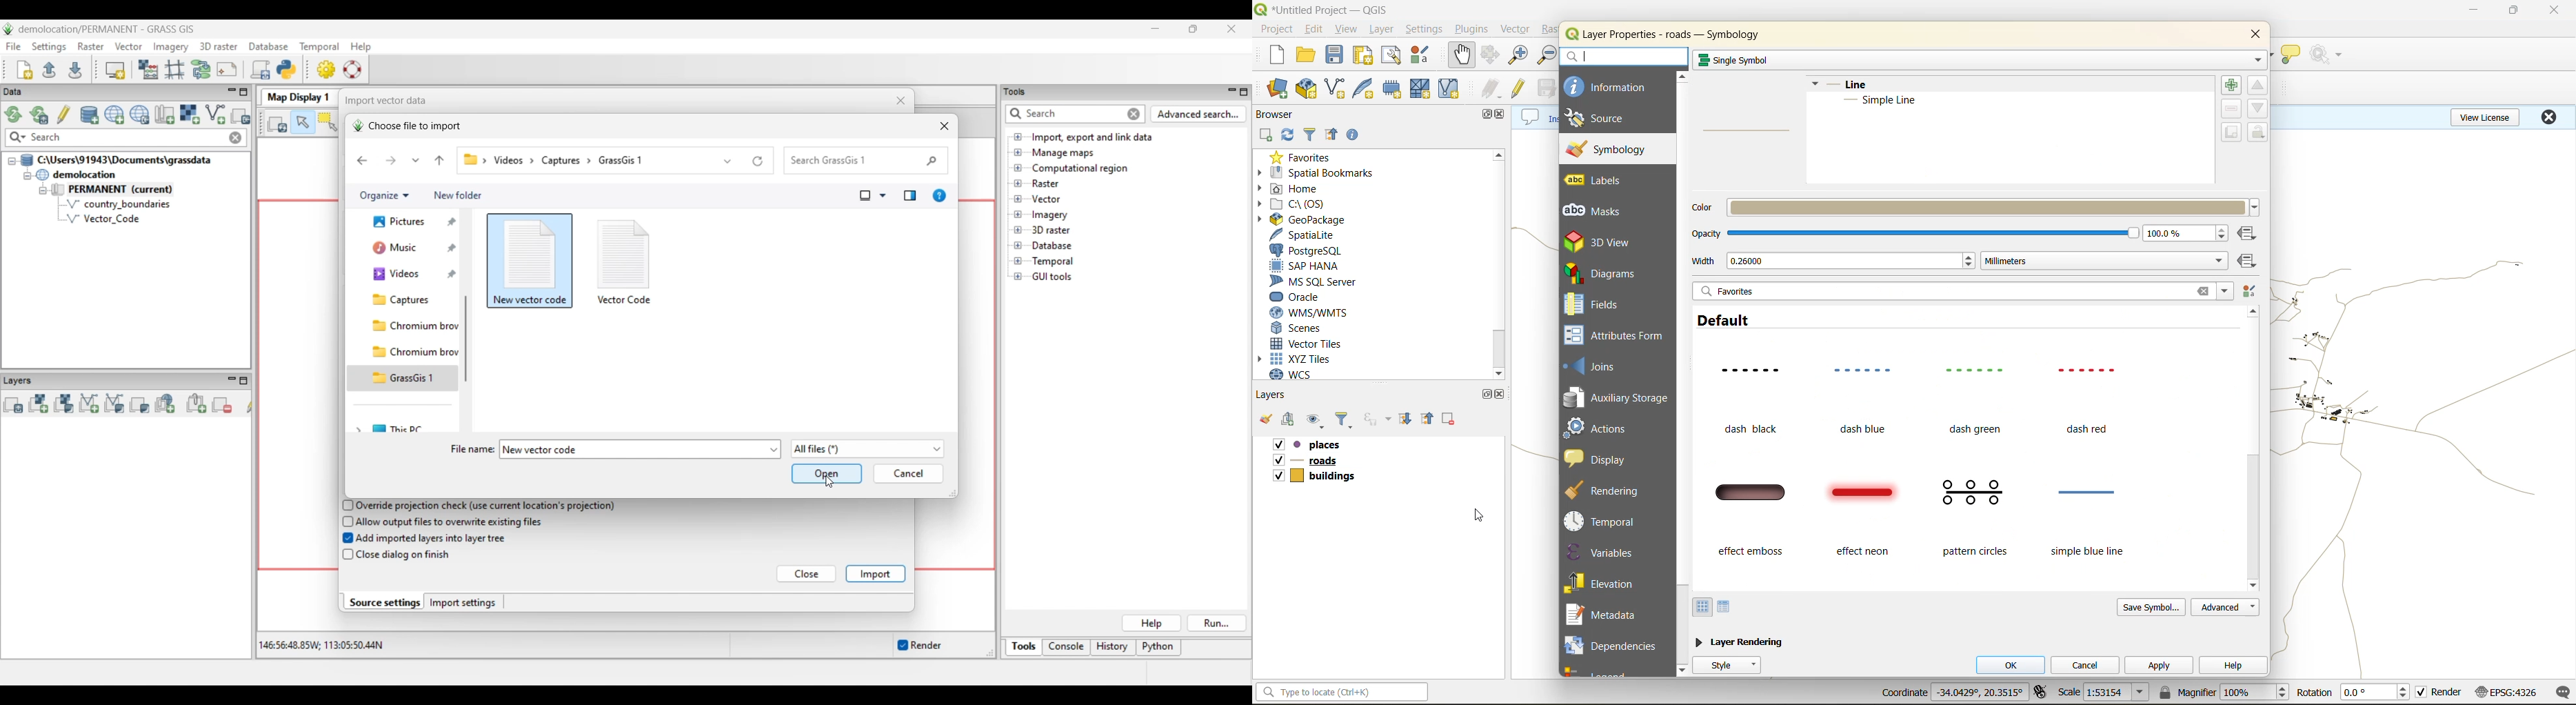 The width and height of the screenshot is (2576, 728). What do you see at coordinates (1424, 56) in the screenshot?
I see `style manager` at bounding box center [1424, 56].